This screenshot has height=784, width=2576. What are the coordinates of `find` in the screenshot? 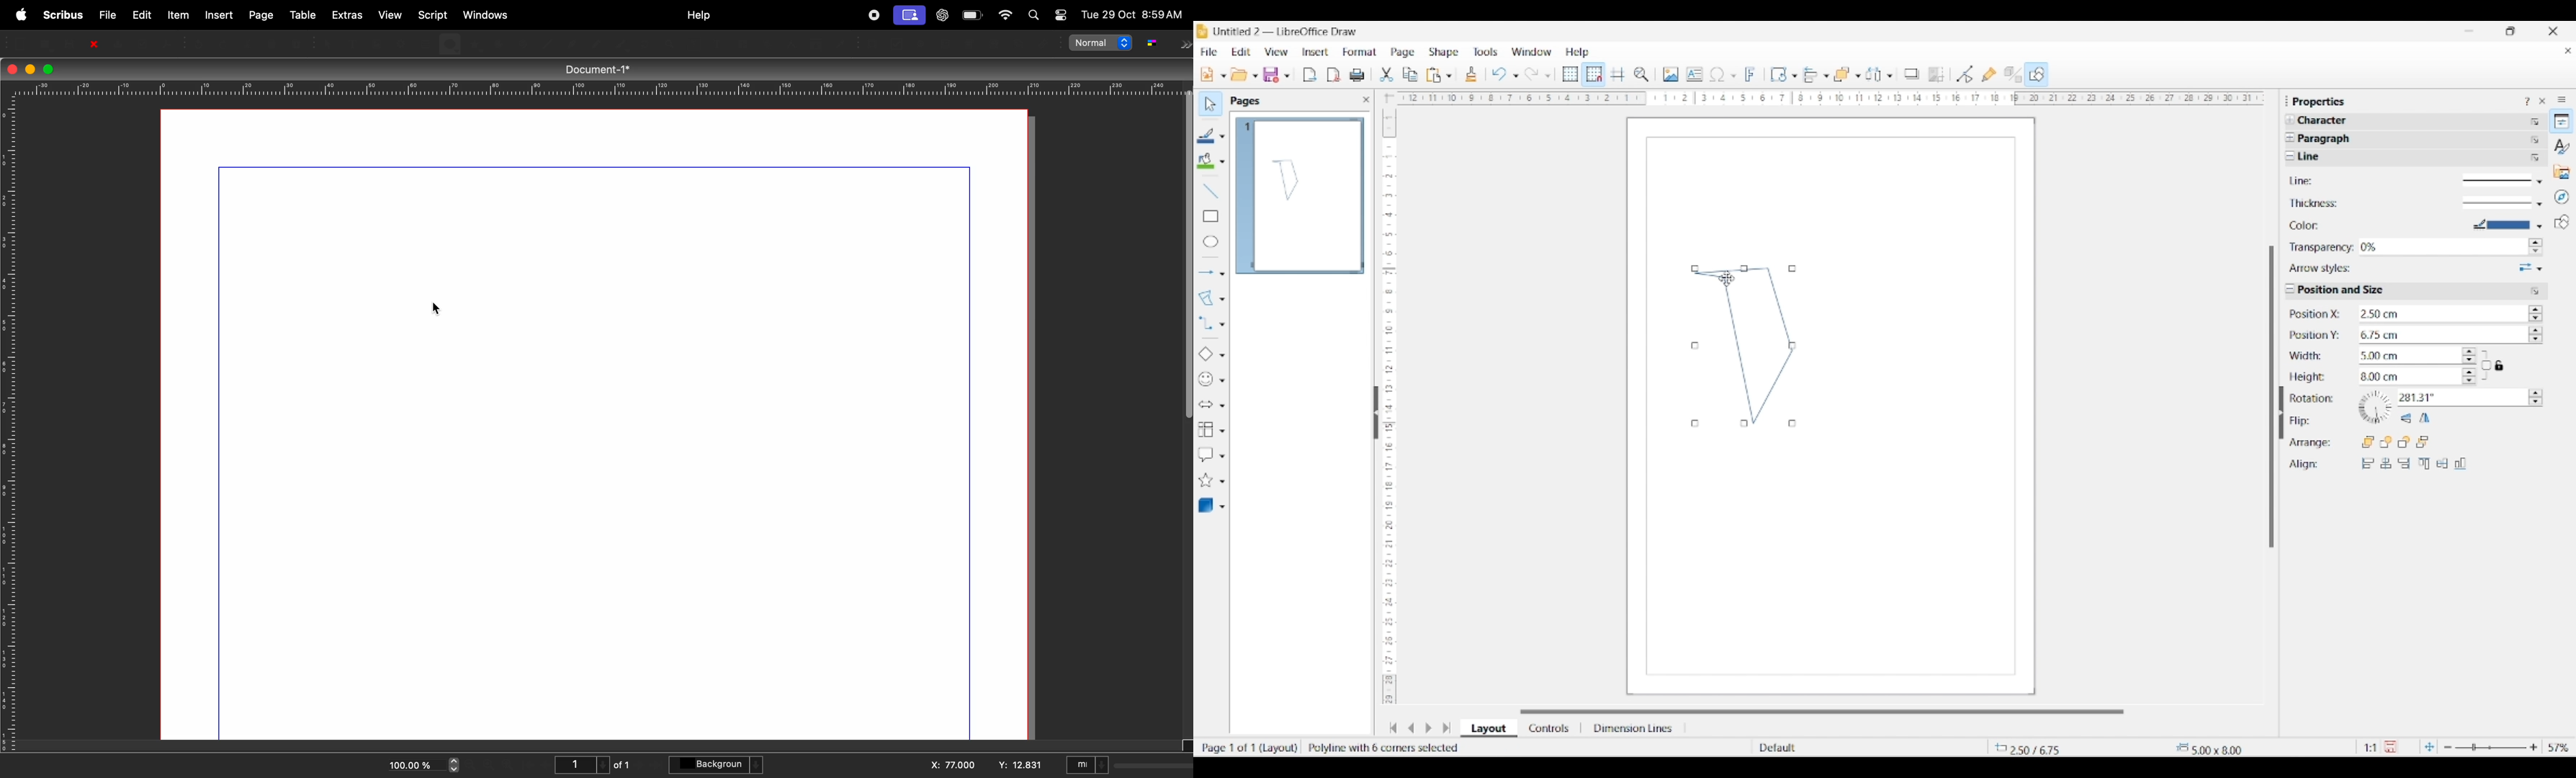 It's located at (1036, 16).